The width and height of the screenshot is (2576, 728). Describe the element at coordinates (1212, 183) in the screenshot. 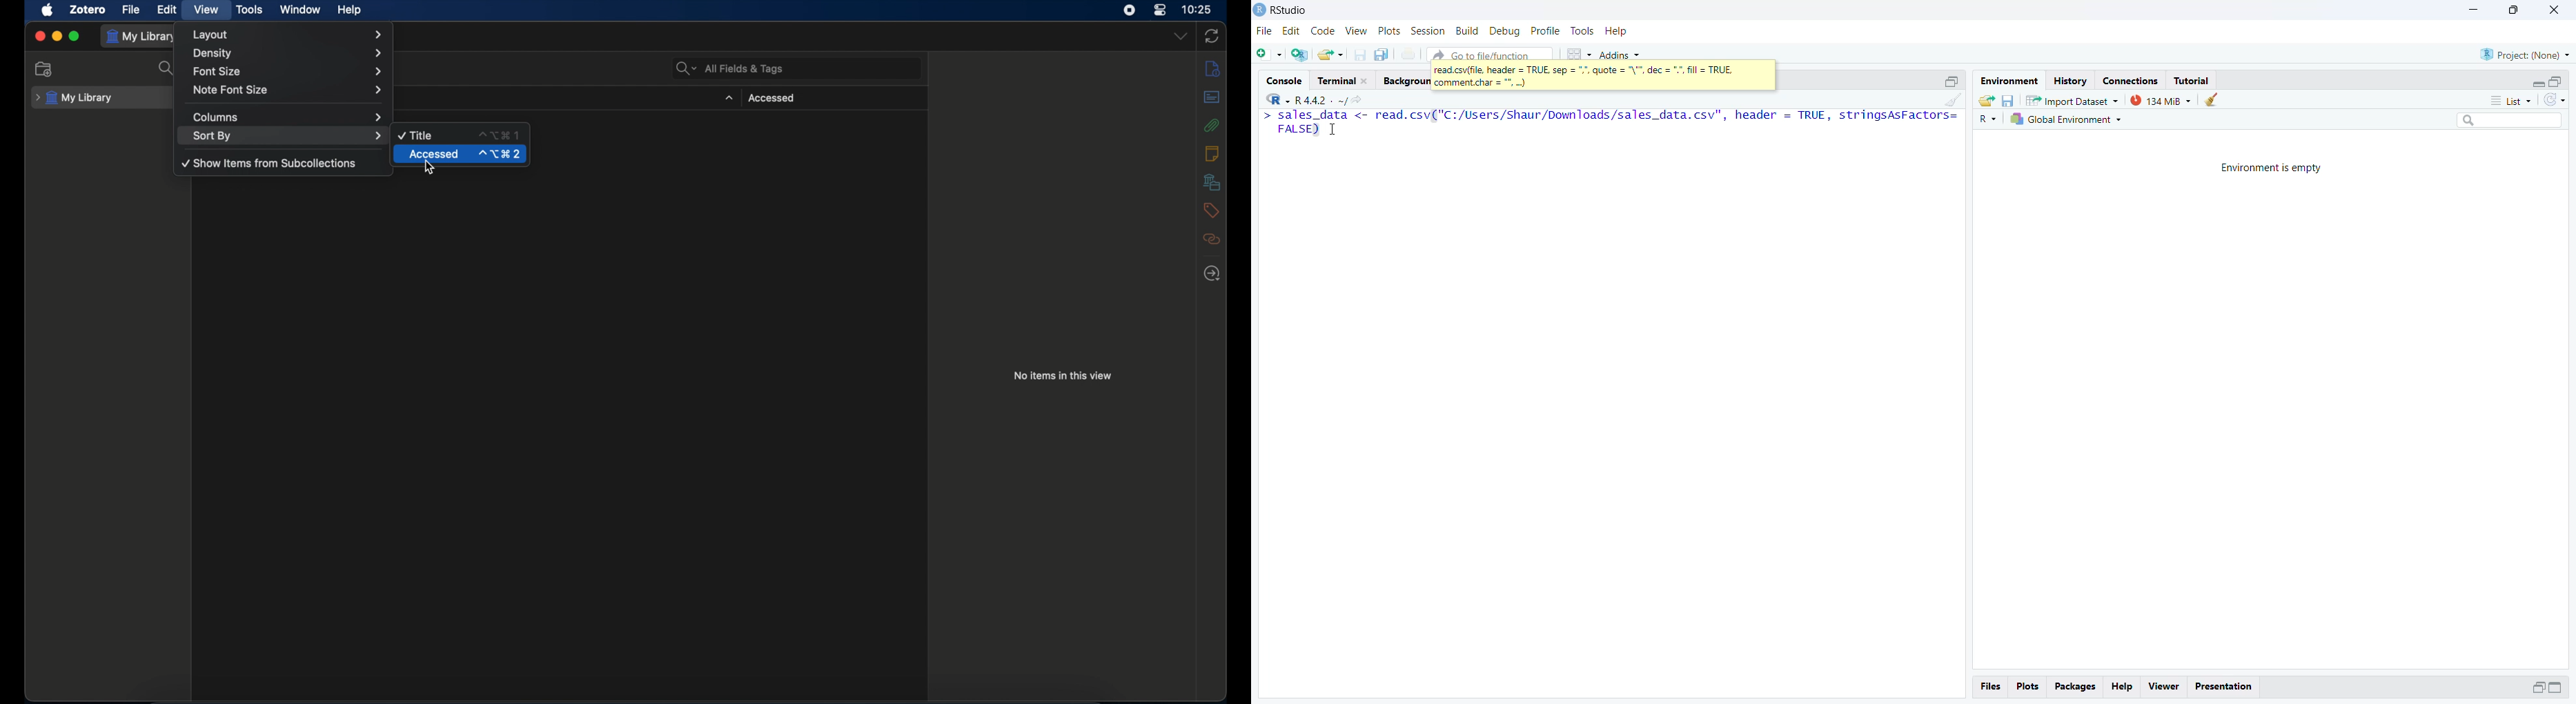

I see `libraries` at that location.